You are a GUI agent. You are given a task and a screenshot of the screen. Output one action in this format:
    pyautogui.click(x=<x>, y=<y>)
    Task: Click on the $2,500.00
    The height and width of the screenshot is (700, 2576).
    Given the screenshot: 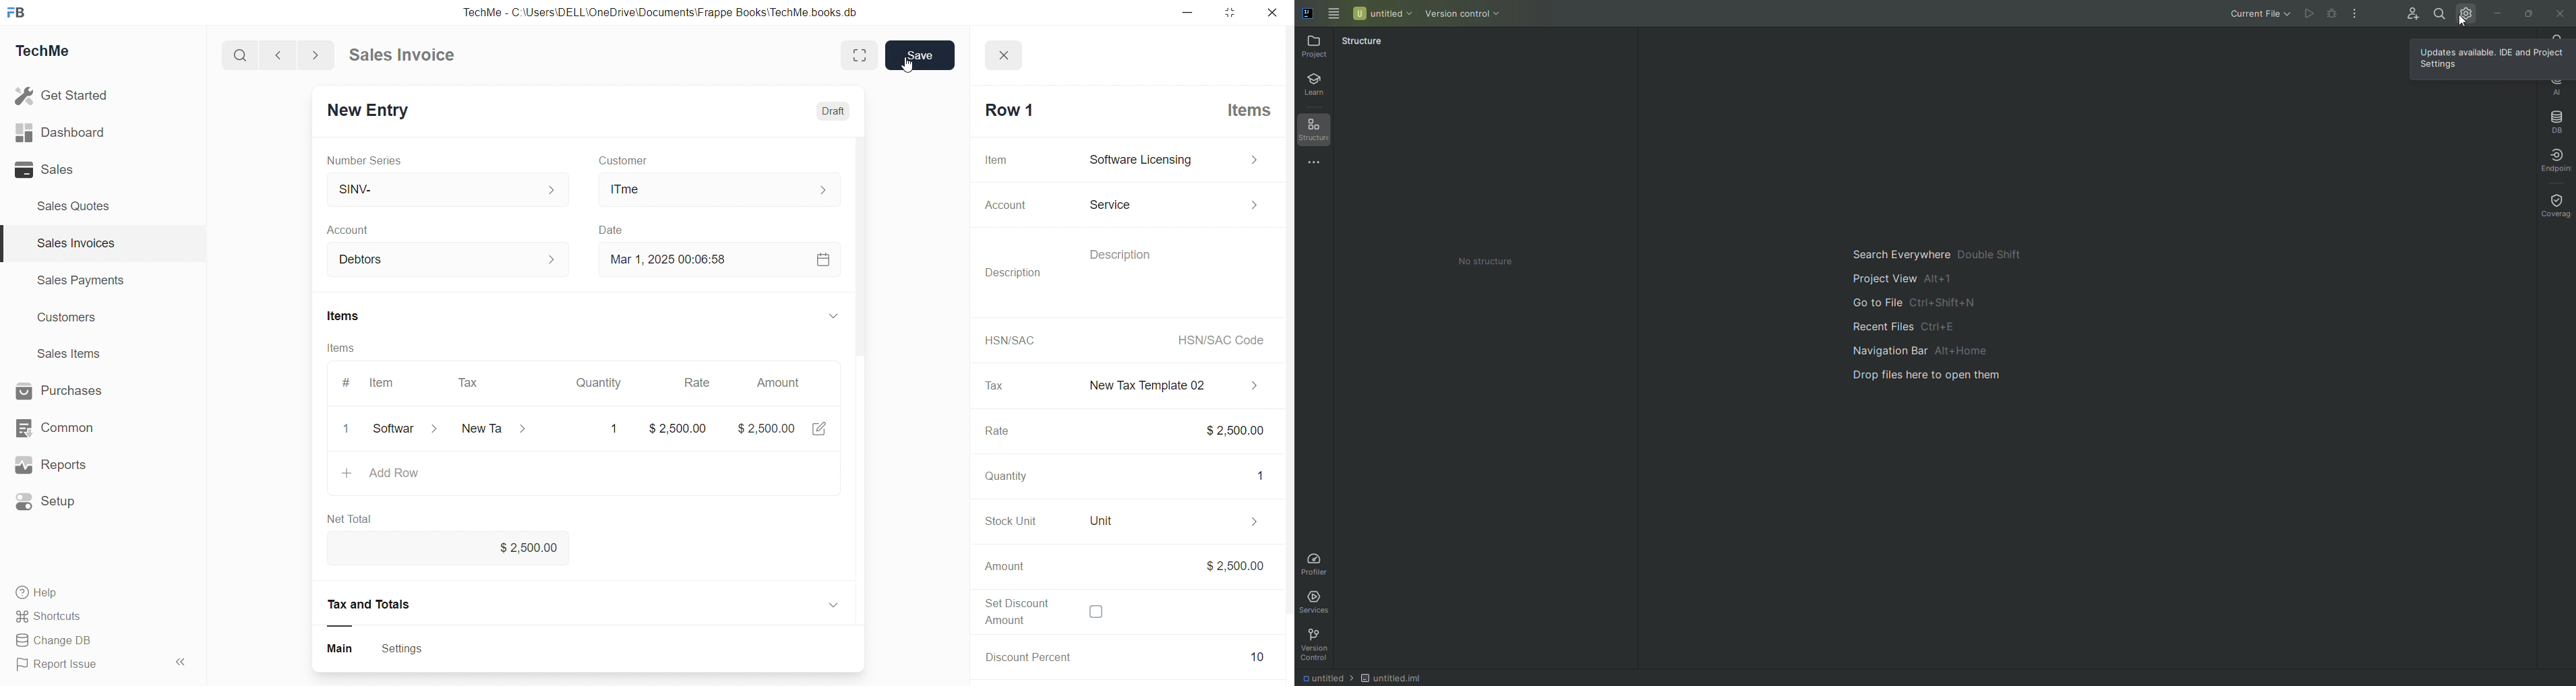 What is the action you would take?
    pyautogui.click(x=1233, y=565)
    